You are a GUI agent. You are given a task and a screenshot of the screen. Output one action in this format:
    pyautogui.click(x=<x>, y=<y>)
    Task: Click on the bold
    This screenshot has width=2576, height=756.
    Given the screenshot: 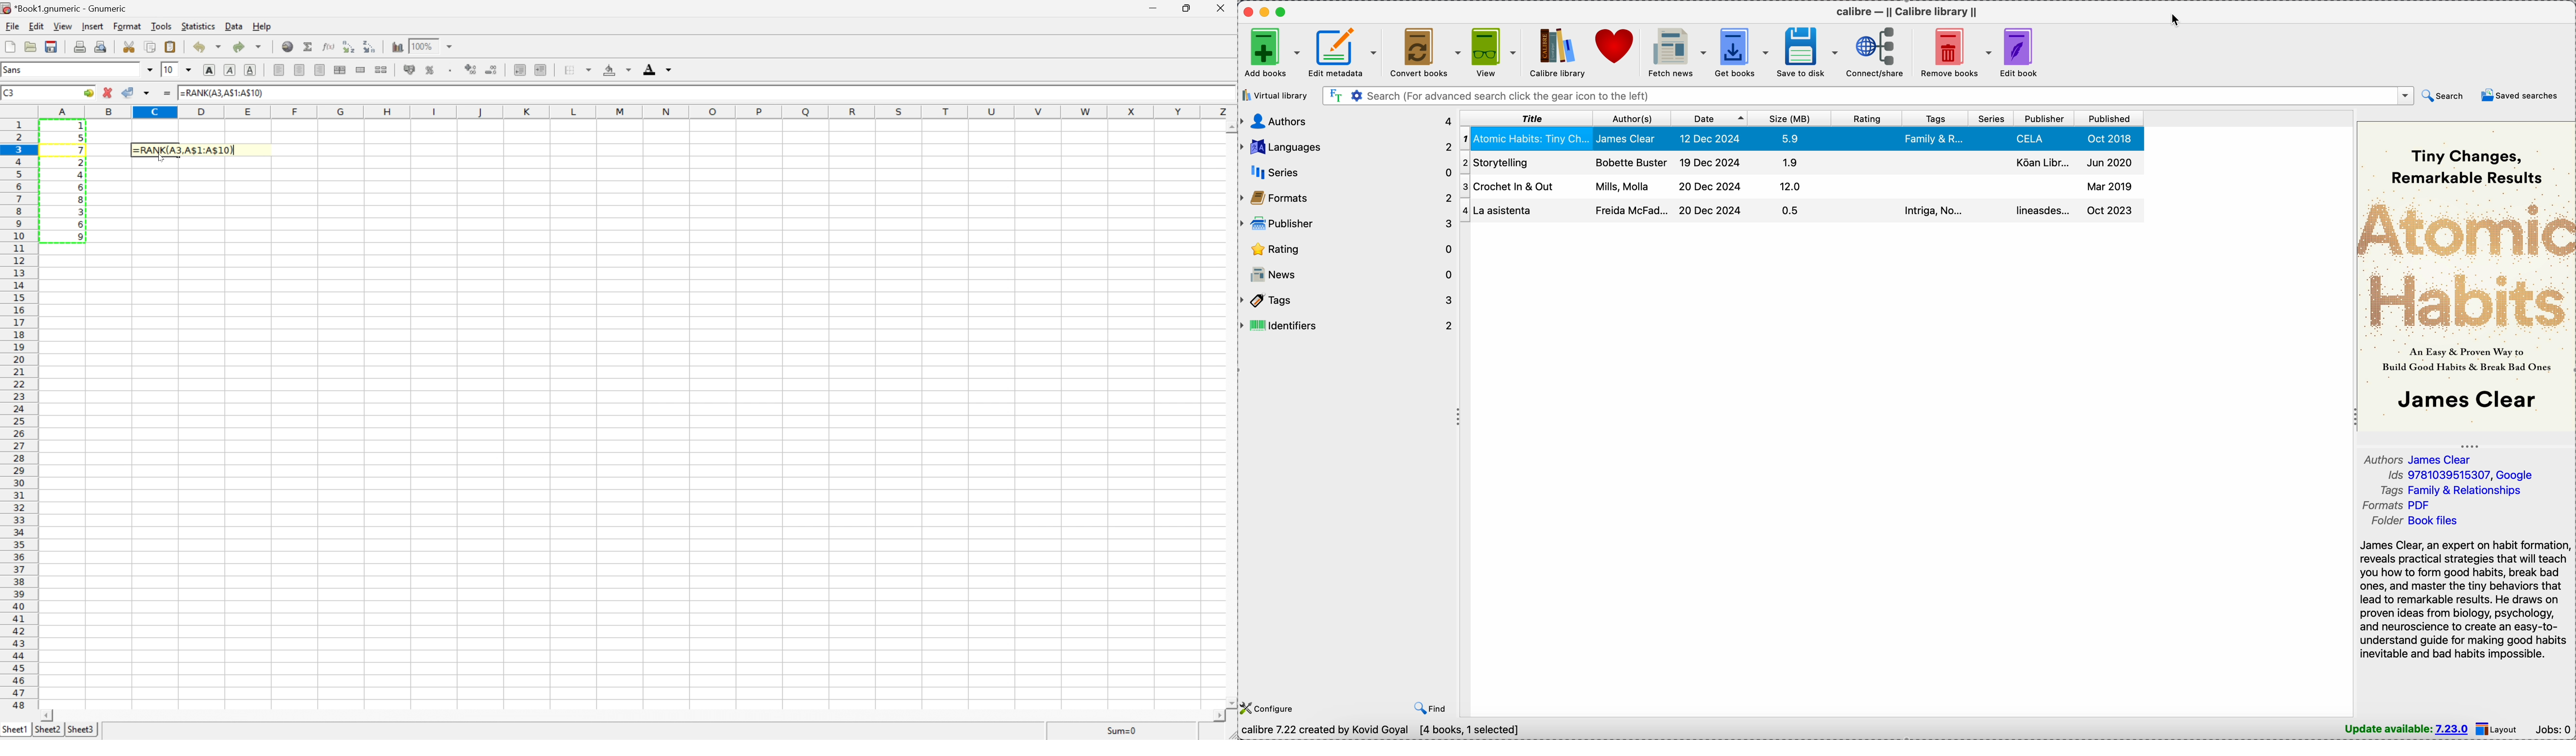 What is the action you would take?
    pyautogui.click(x=208, y=70)
    